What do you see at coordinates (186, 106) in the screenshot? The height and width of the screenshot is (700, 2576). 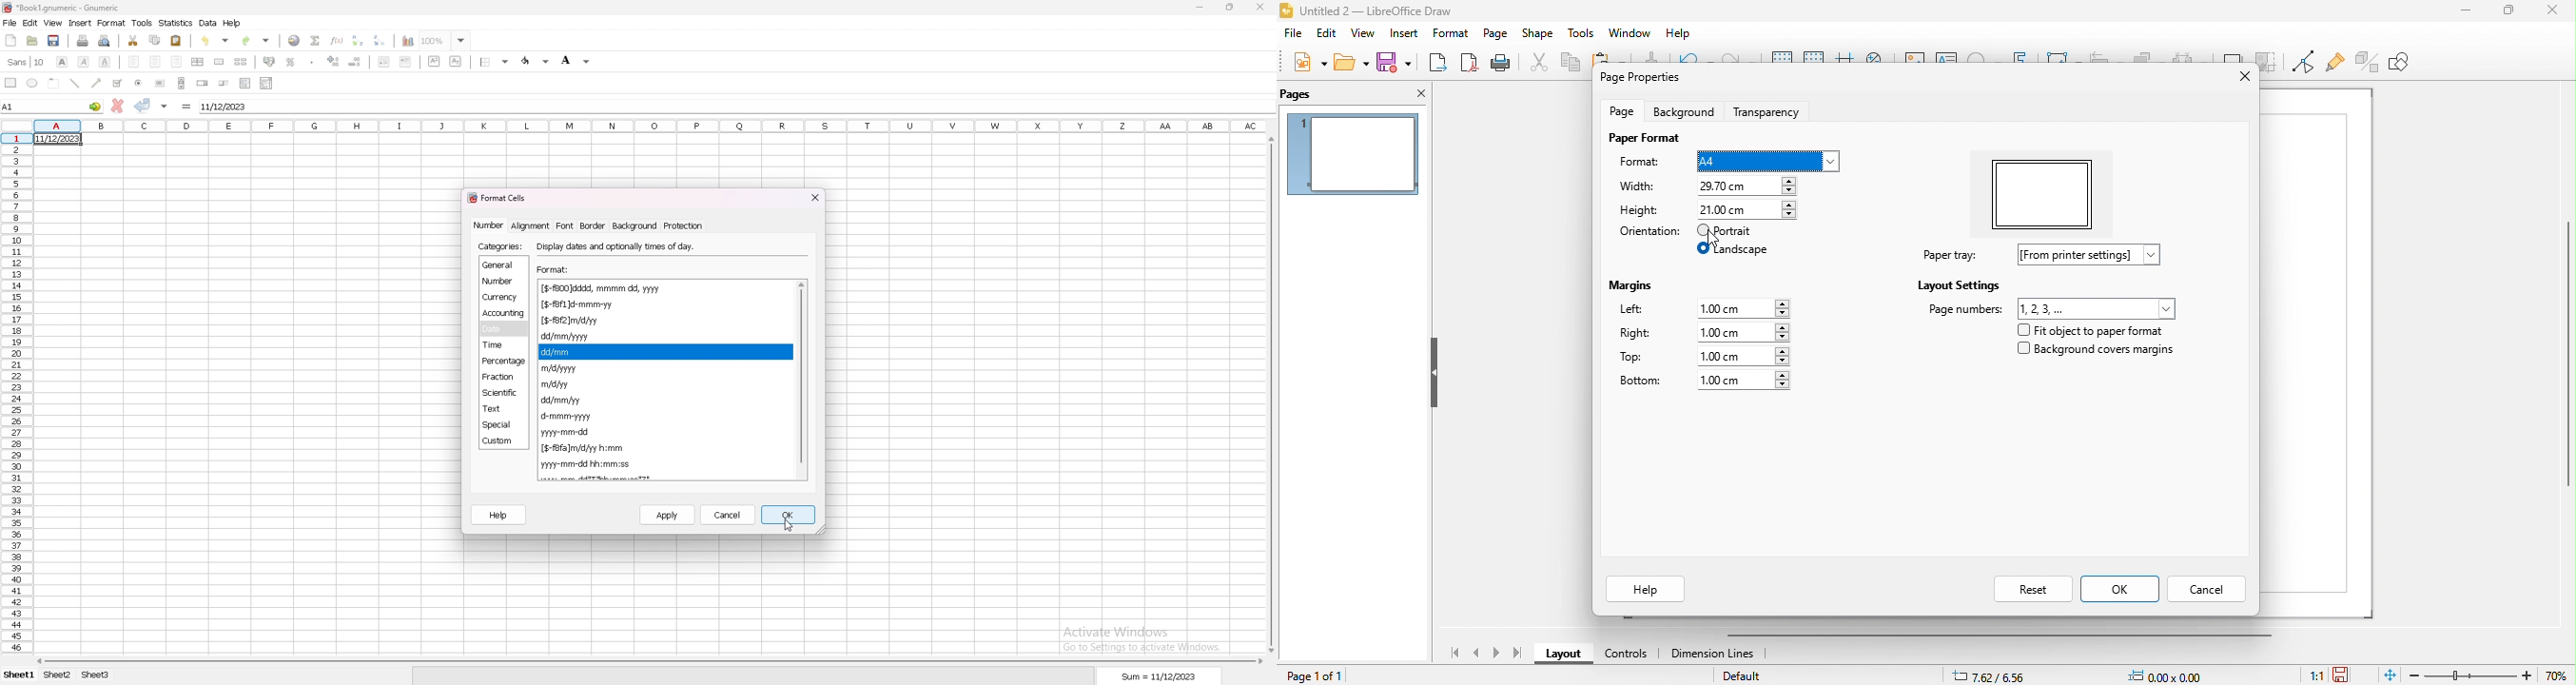 I see `formula` at bounding box center [186, 106].